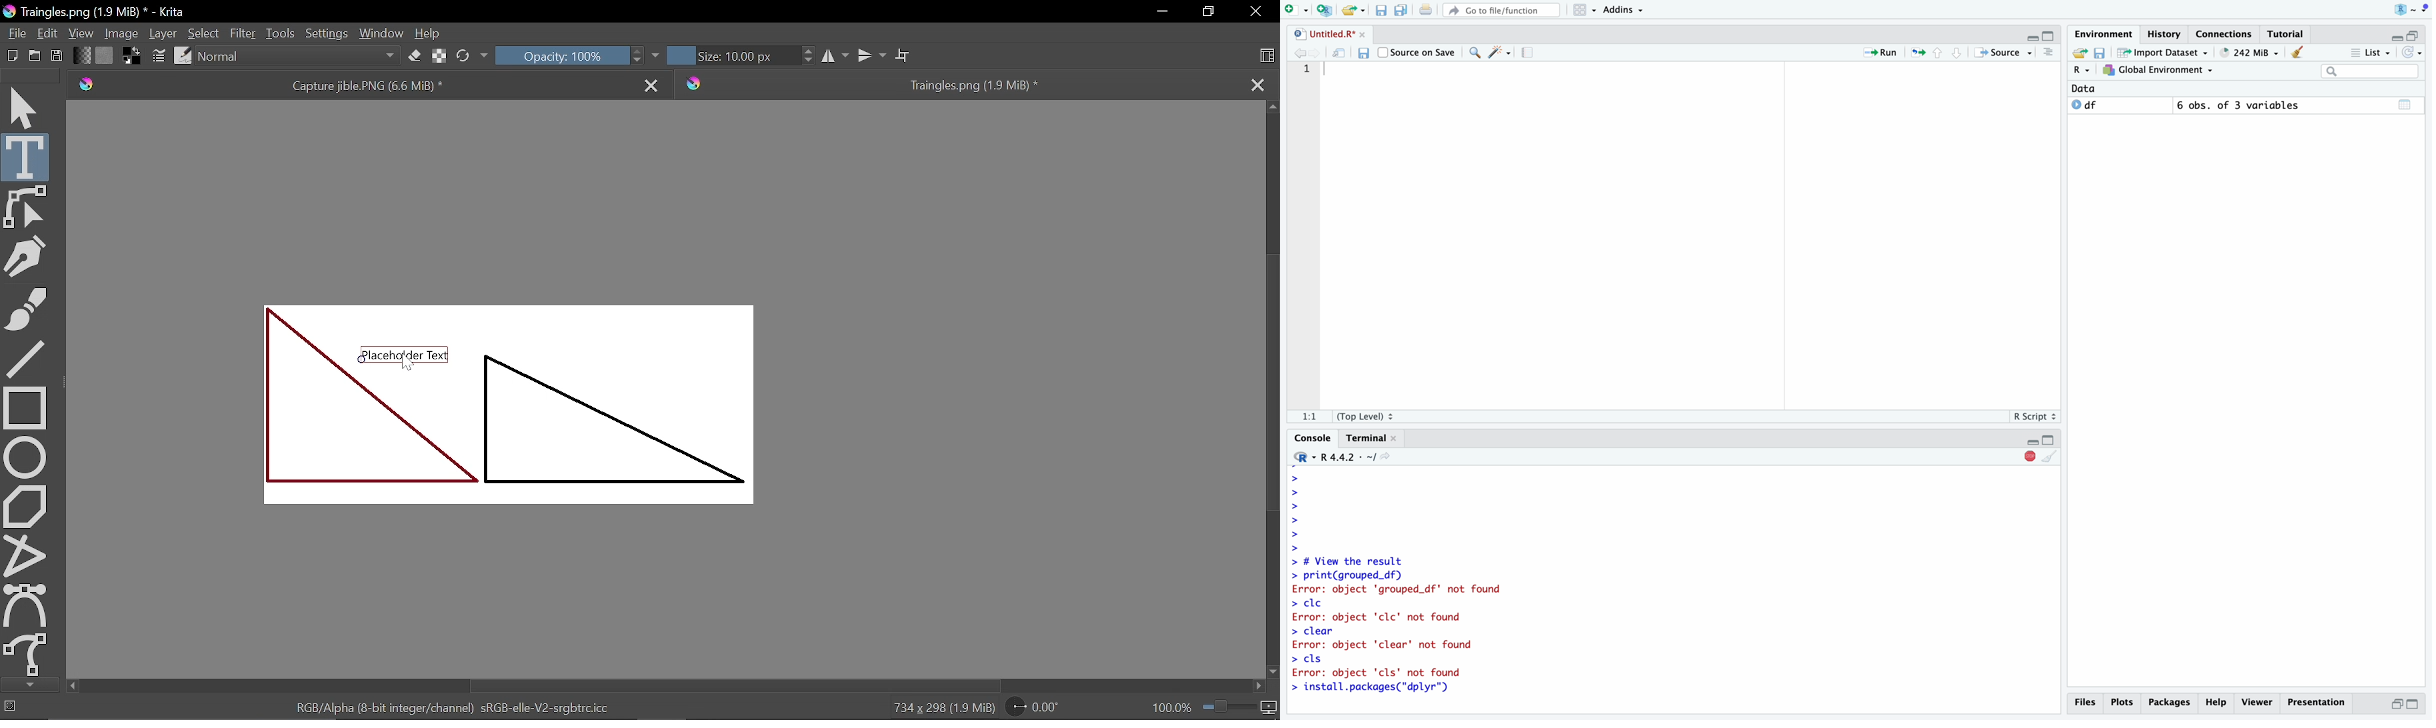  What do you see at coordinates (1938, 52) in the screenshot?
I see `Go to previous section` at bounding box center [1938, 52].